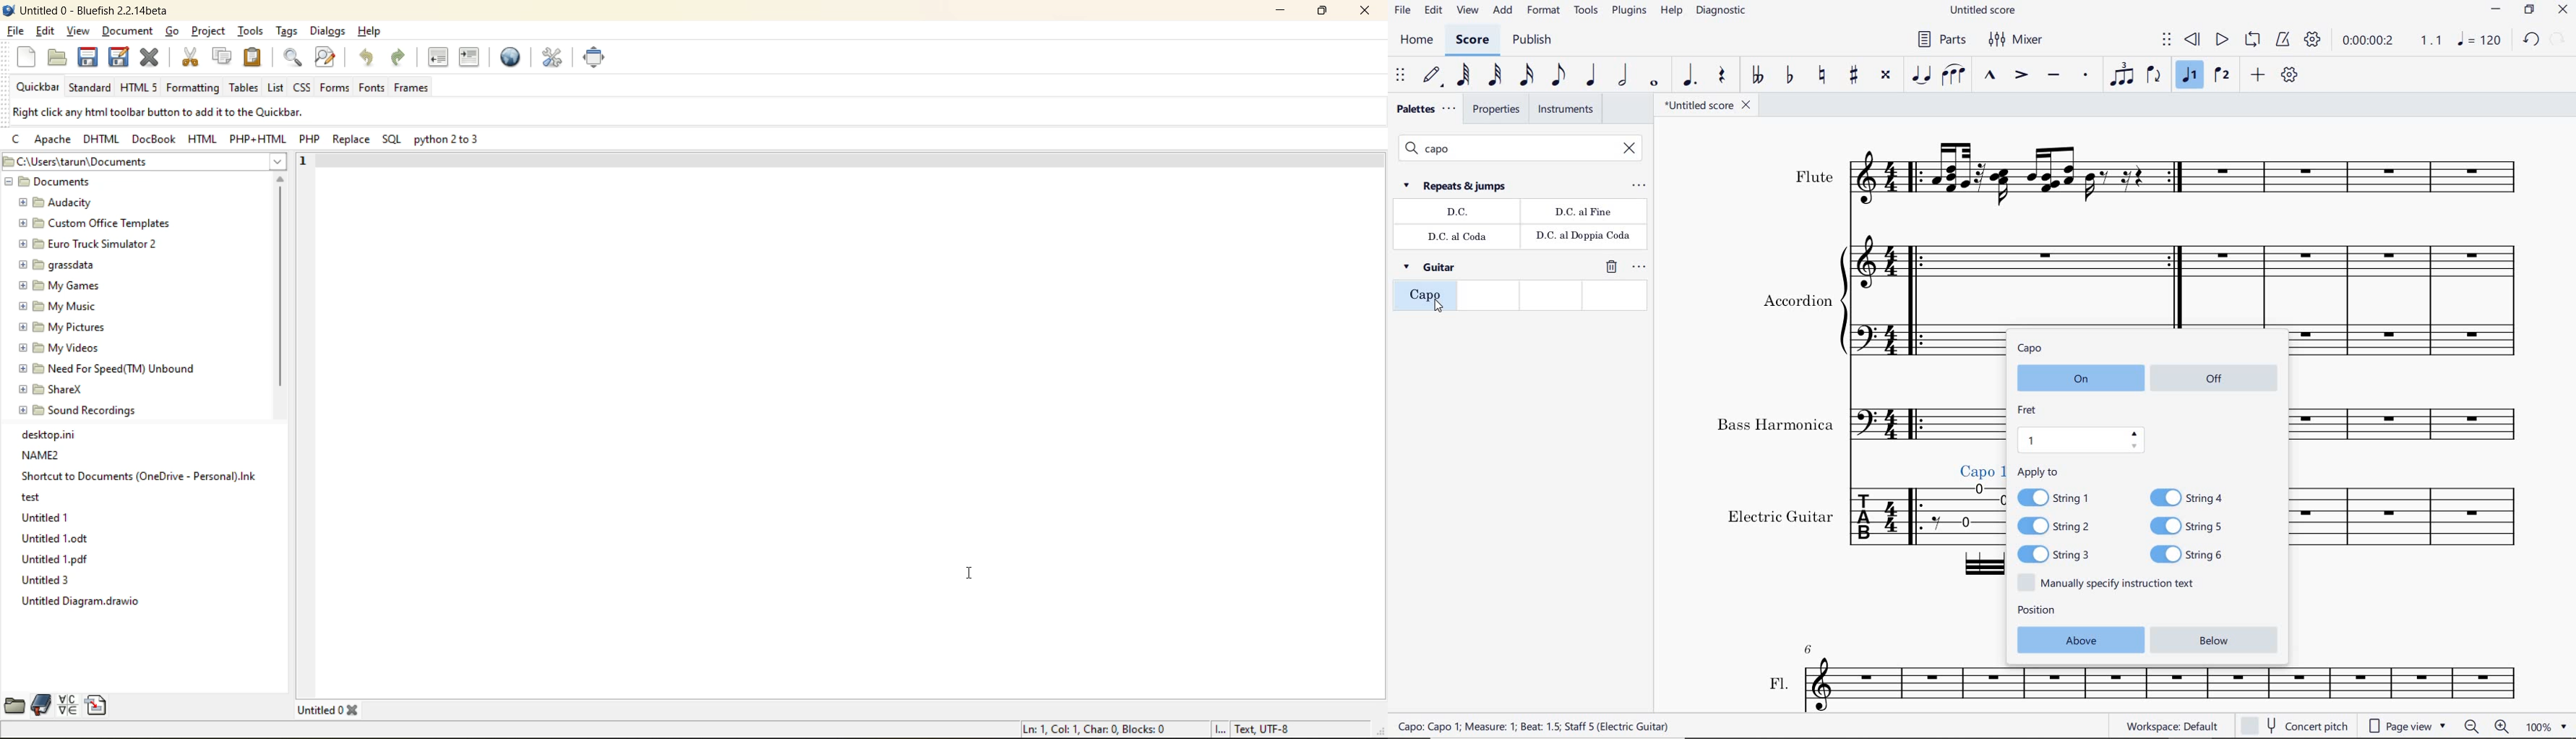 Image resolution: width=2576 pixels, height=756 pixels. Describe the element at coordinates (1457, 185) in the screenshot. I see `repeats & jumps` at that location.